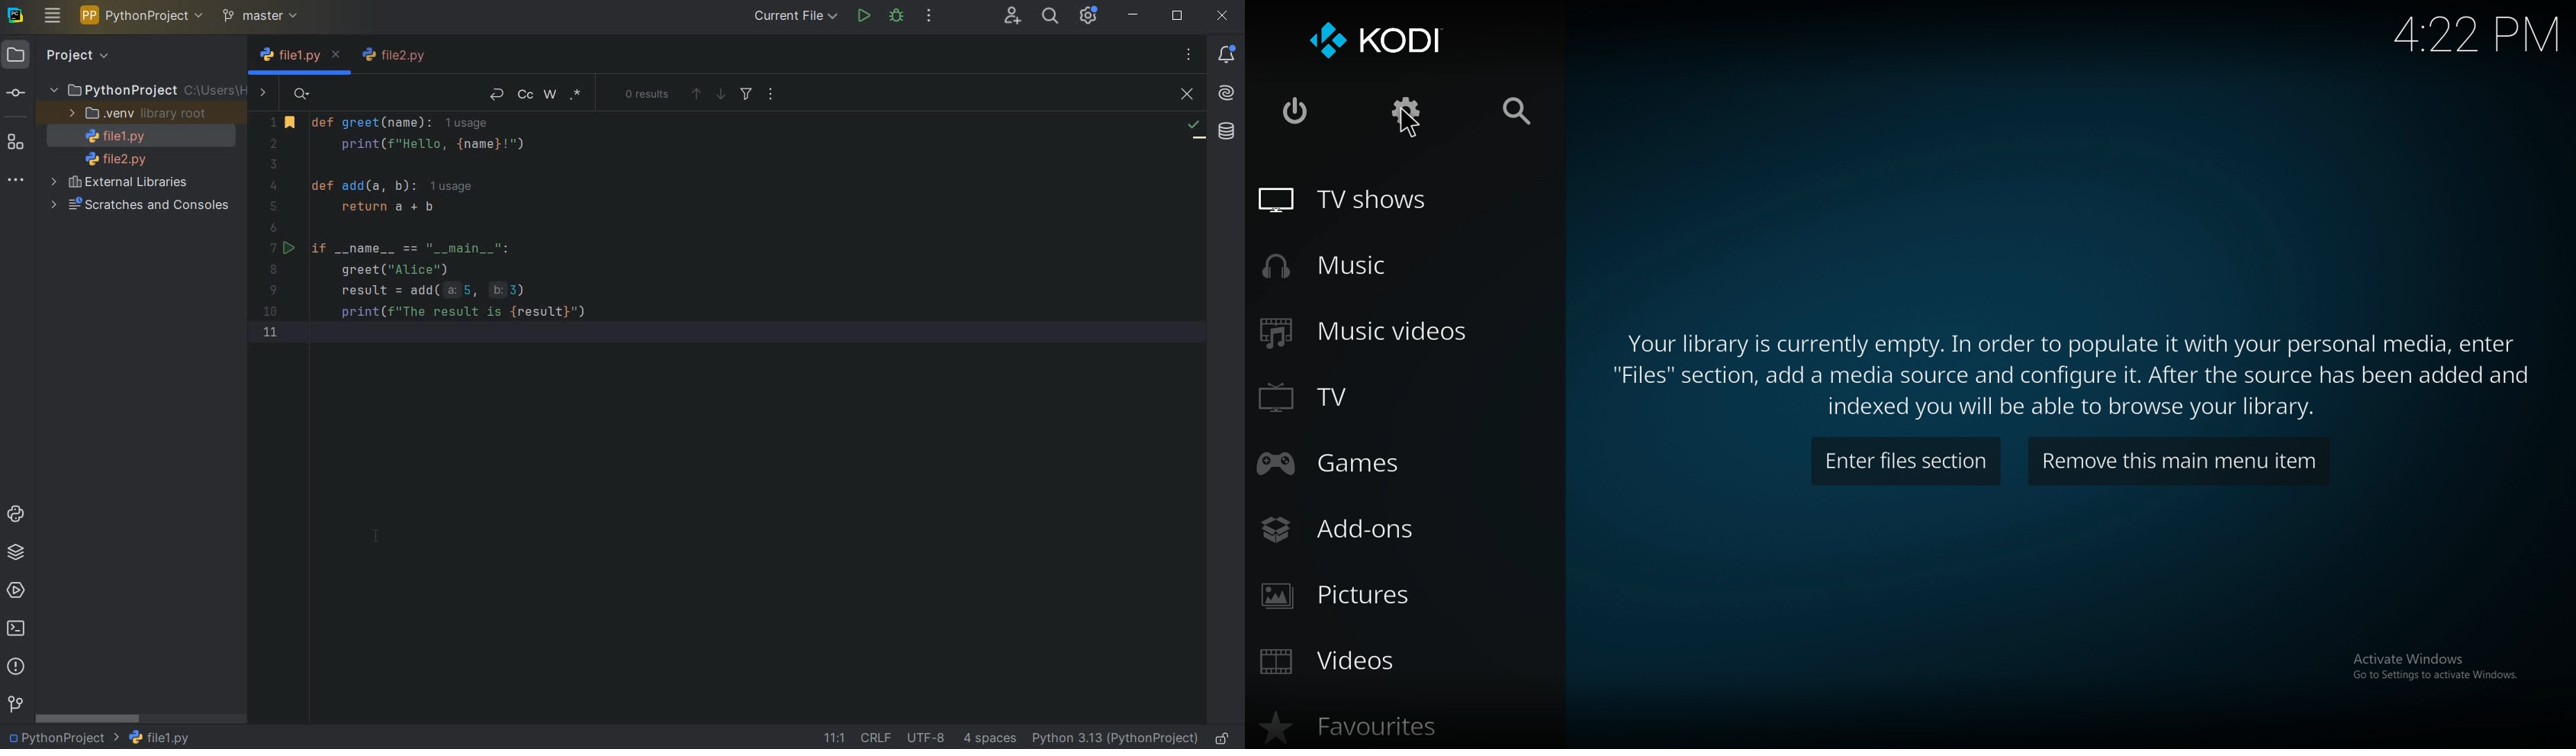 Image resolution: width=2576 pixels, height=756 pixels. Describe the element at coordinates (265, 95) in the screenshot. I see `SHOW REPLACE FIELDS` at that location.